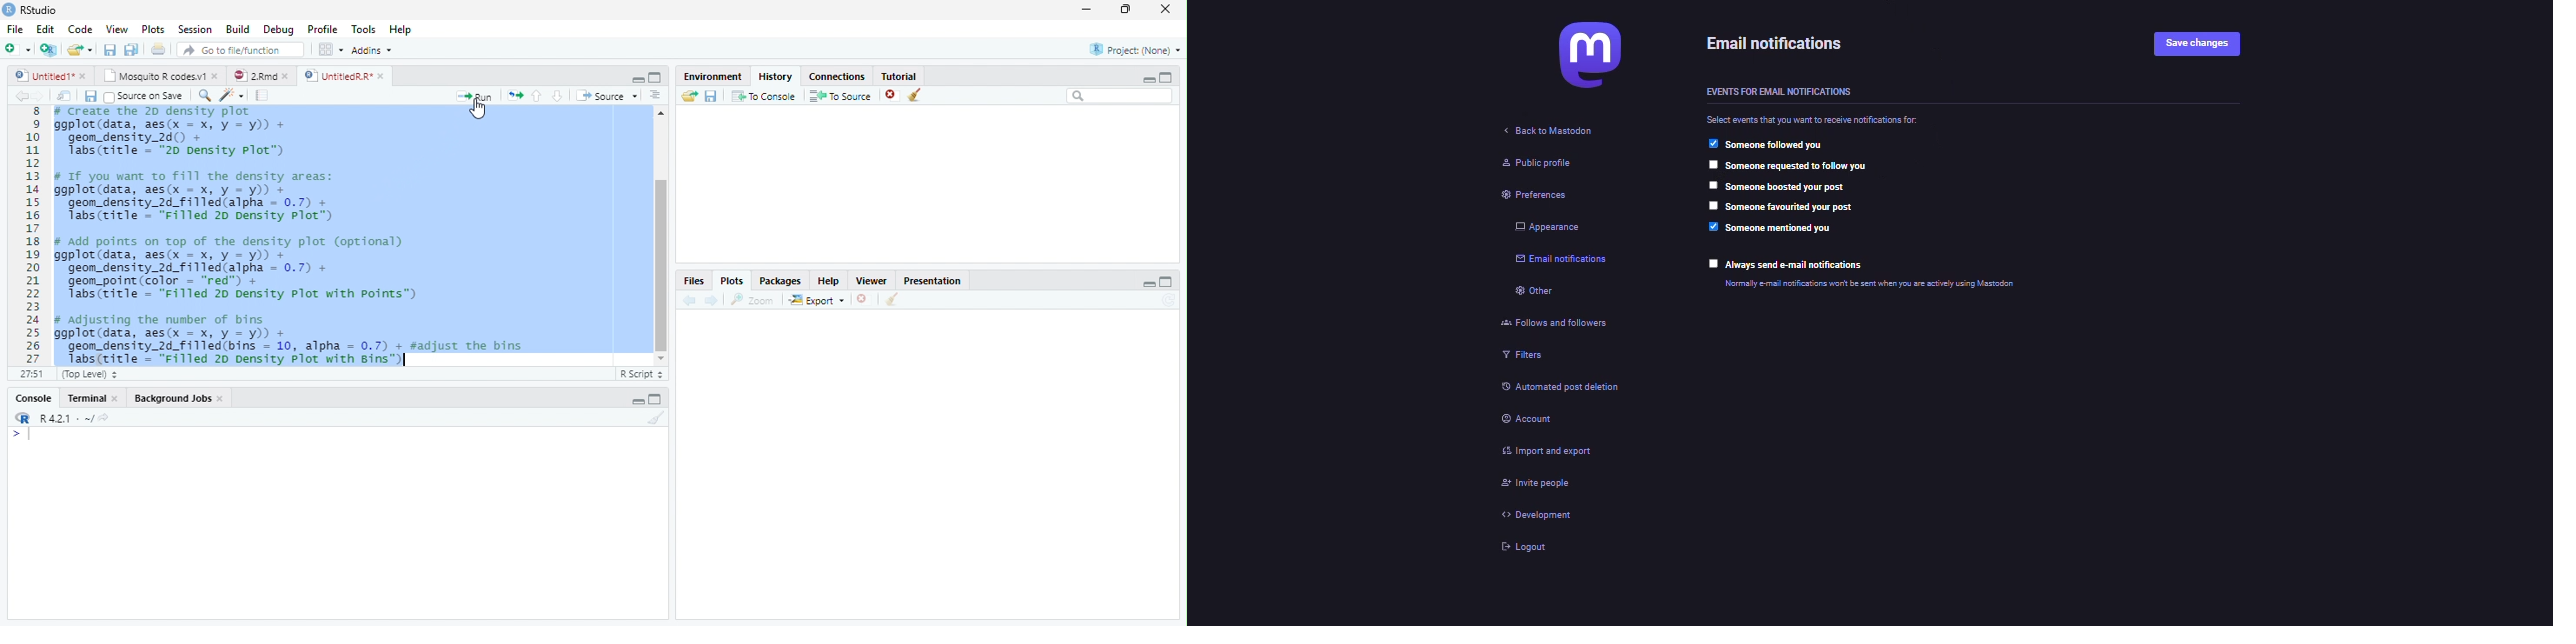 The width and height of the screenshot is (2576, 644). What do you see at coordinates (472, 97) in the screenshot?
I see `Run` at bounding box center [472, 97].